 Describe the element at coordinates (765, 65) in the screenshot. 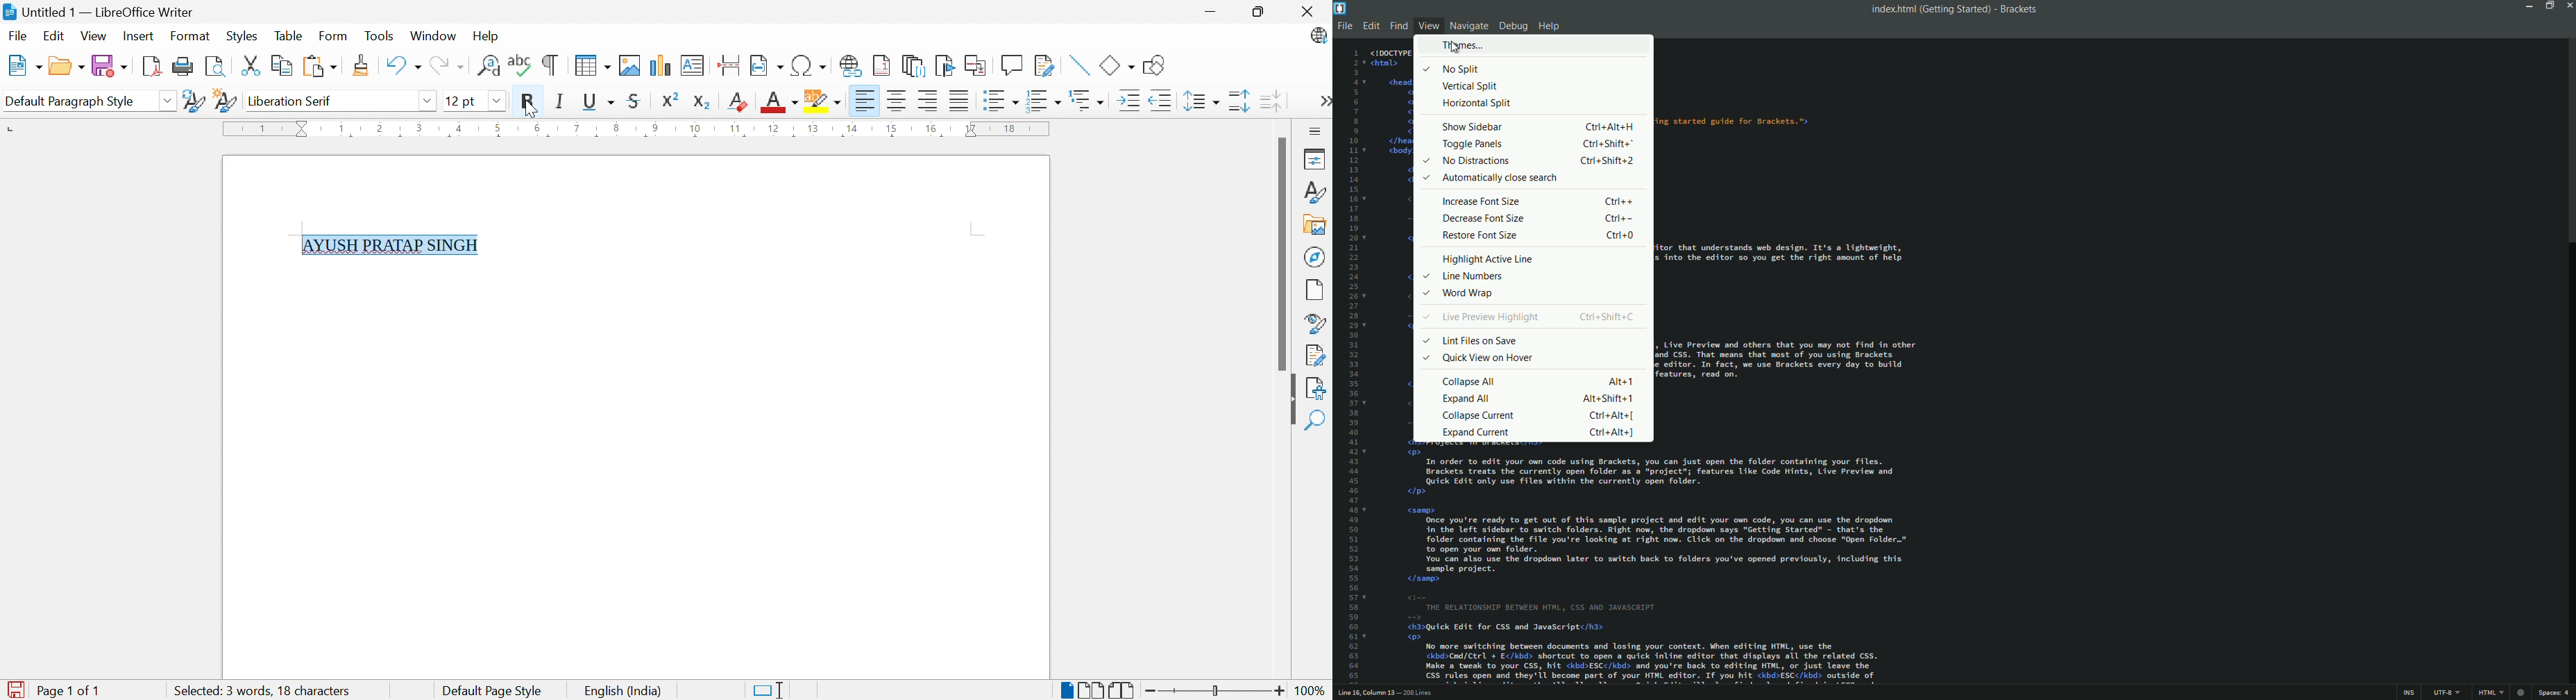

I see `Insert Field` at that location.